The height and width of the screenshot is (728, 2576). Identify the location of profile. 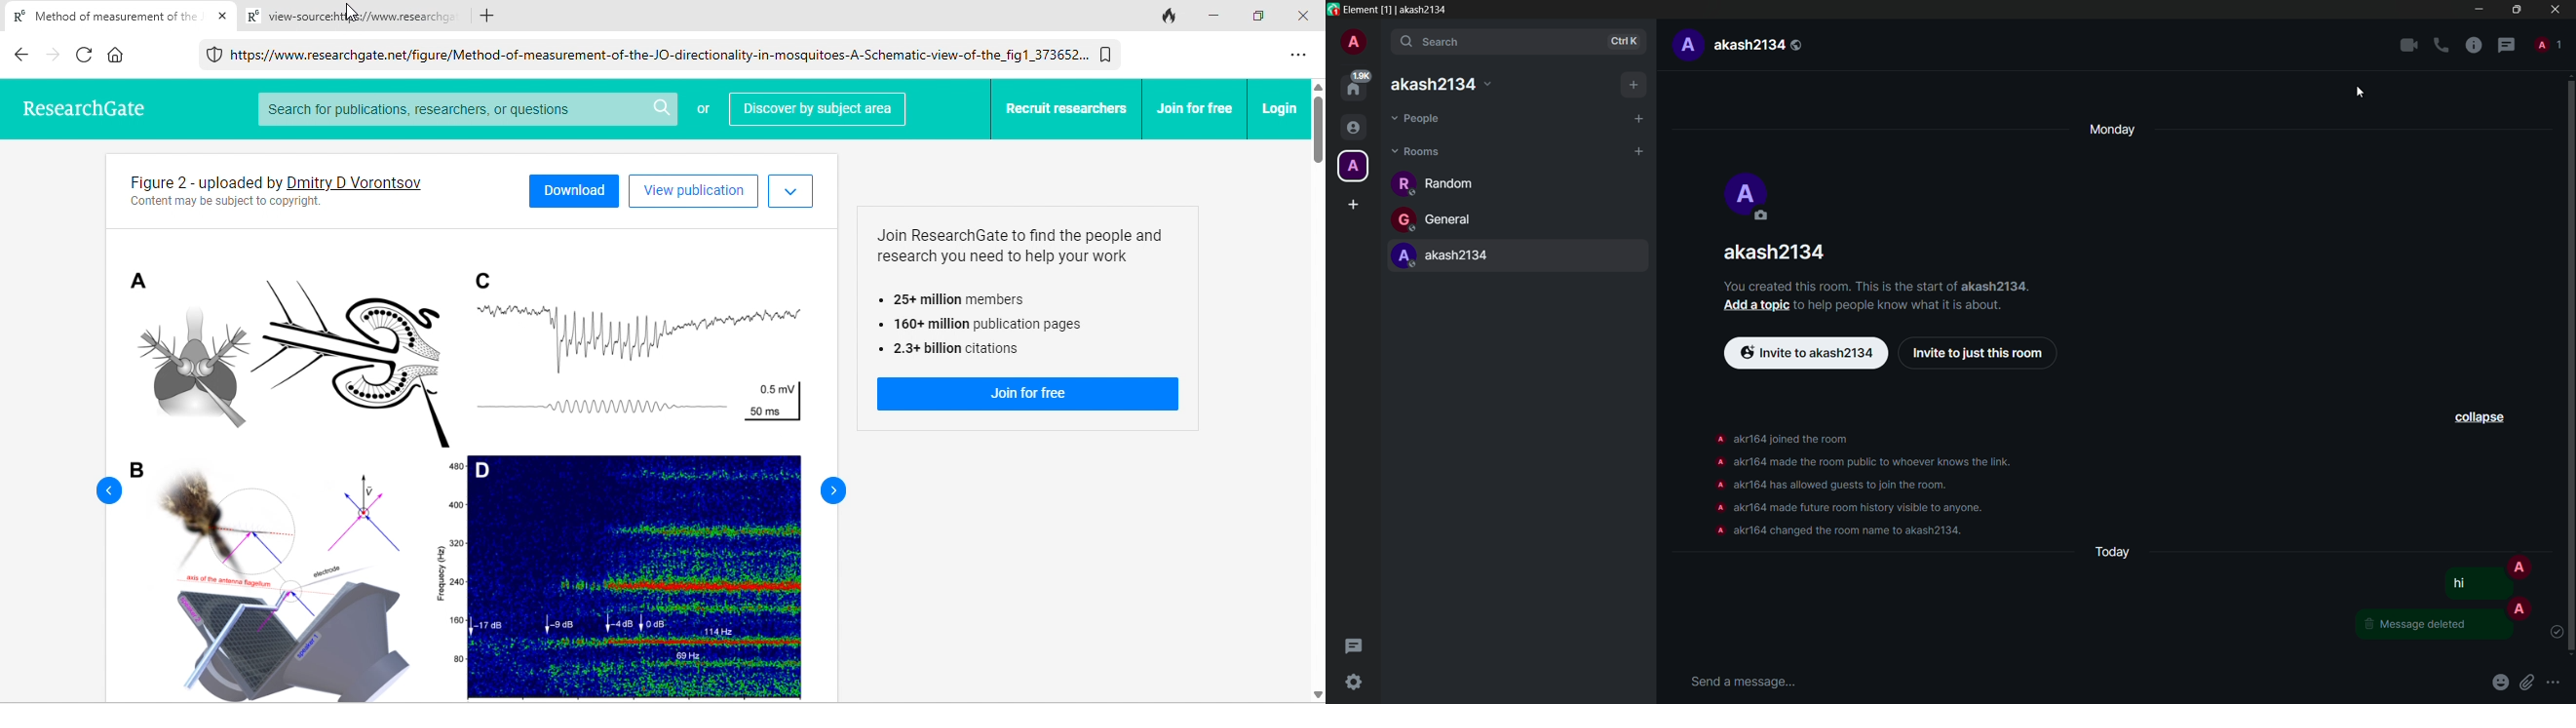
(1353, 44).